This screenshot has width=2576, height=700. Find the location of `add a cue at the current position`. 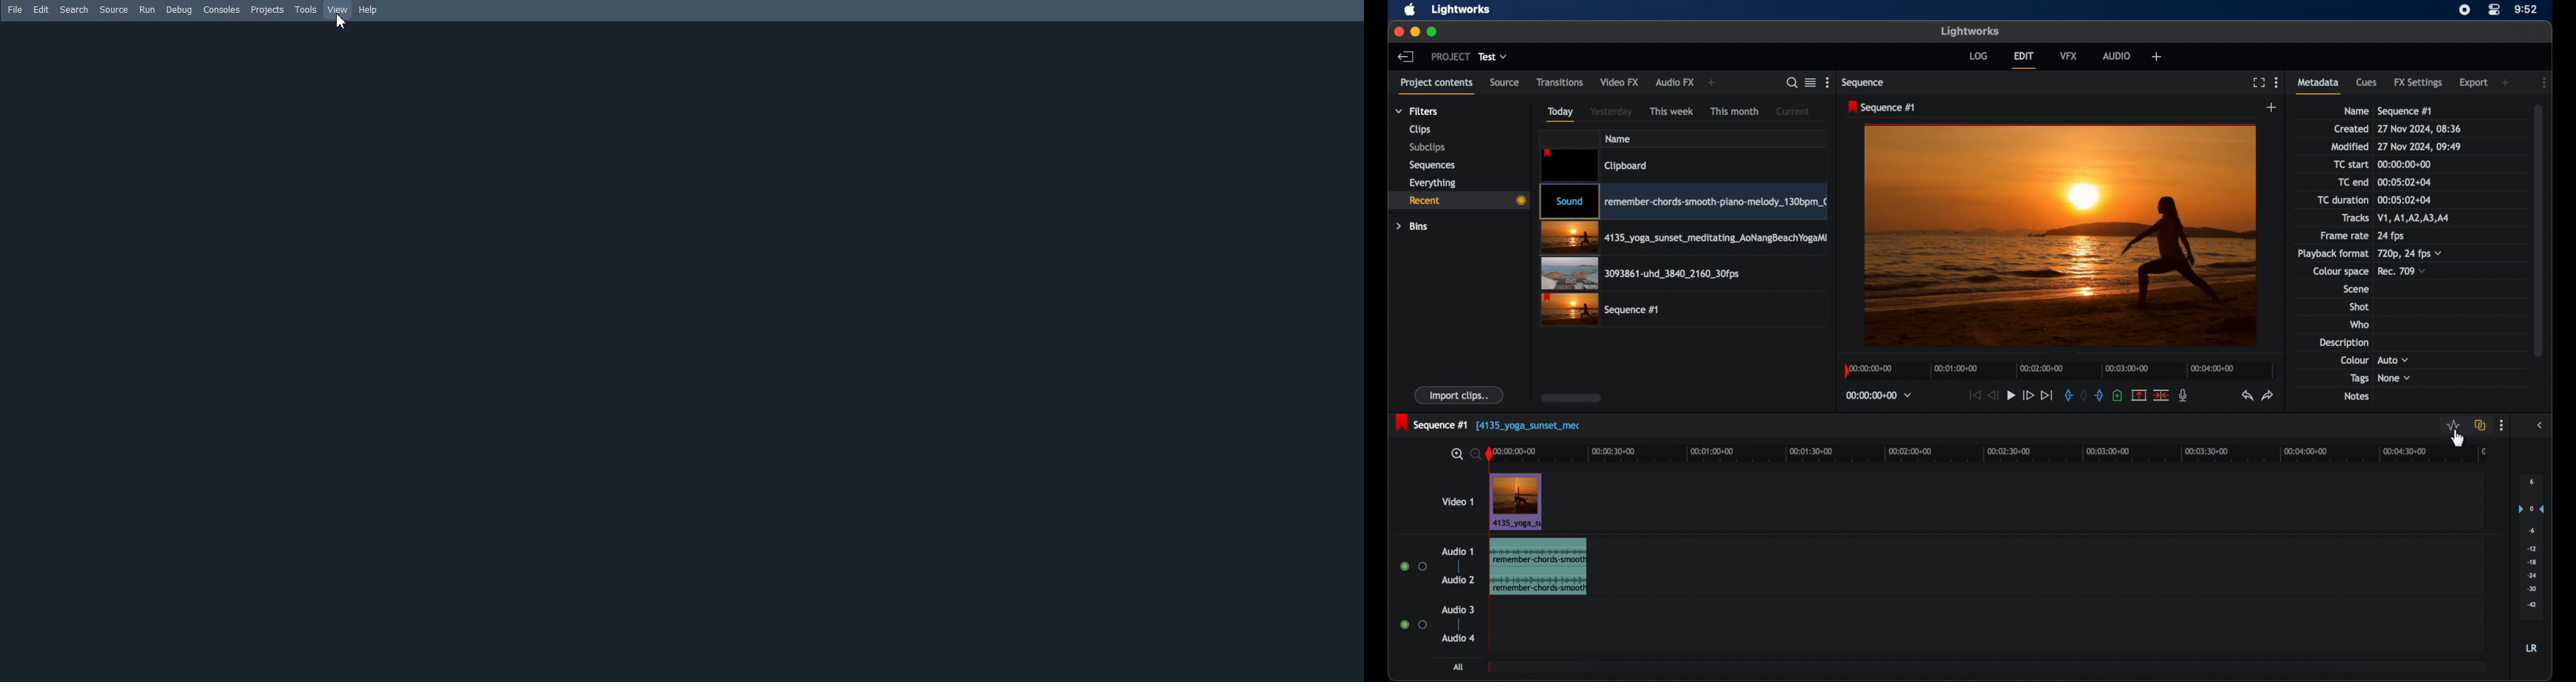

add a cue at the current position is located at coordinates (2117, 395).